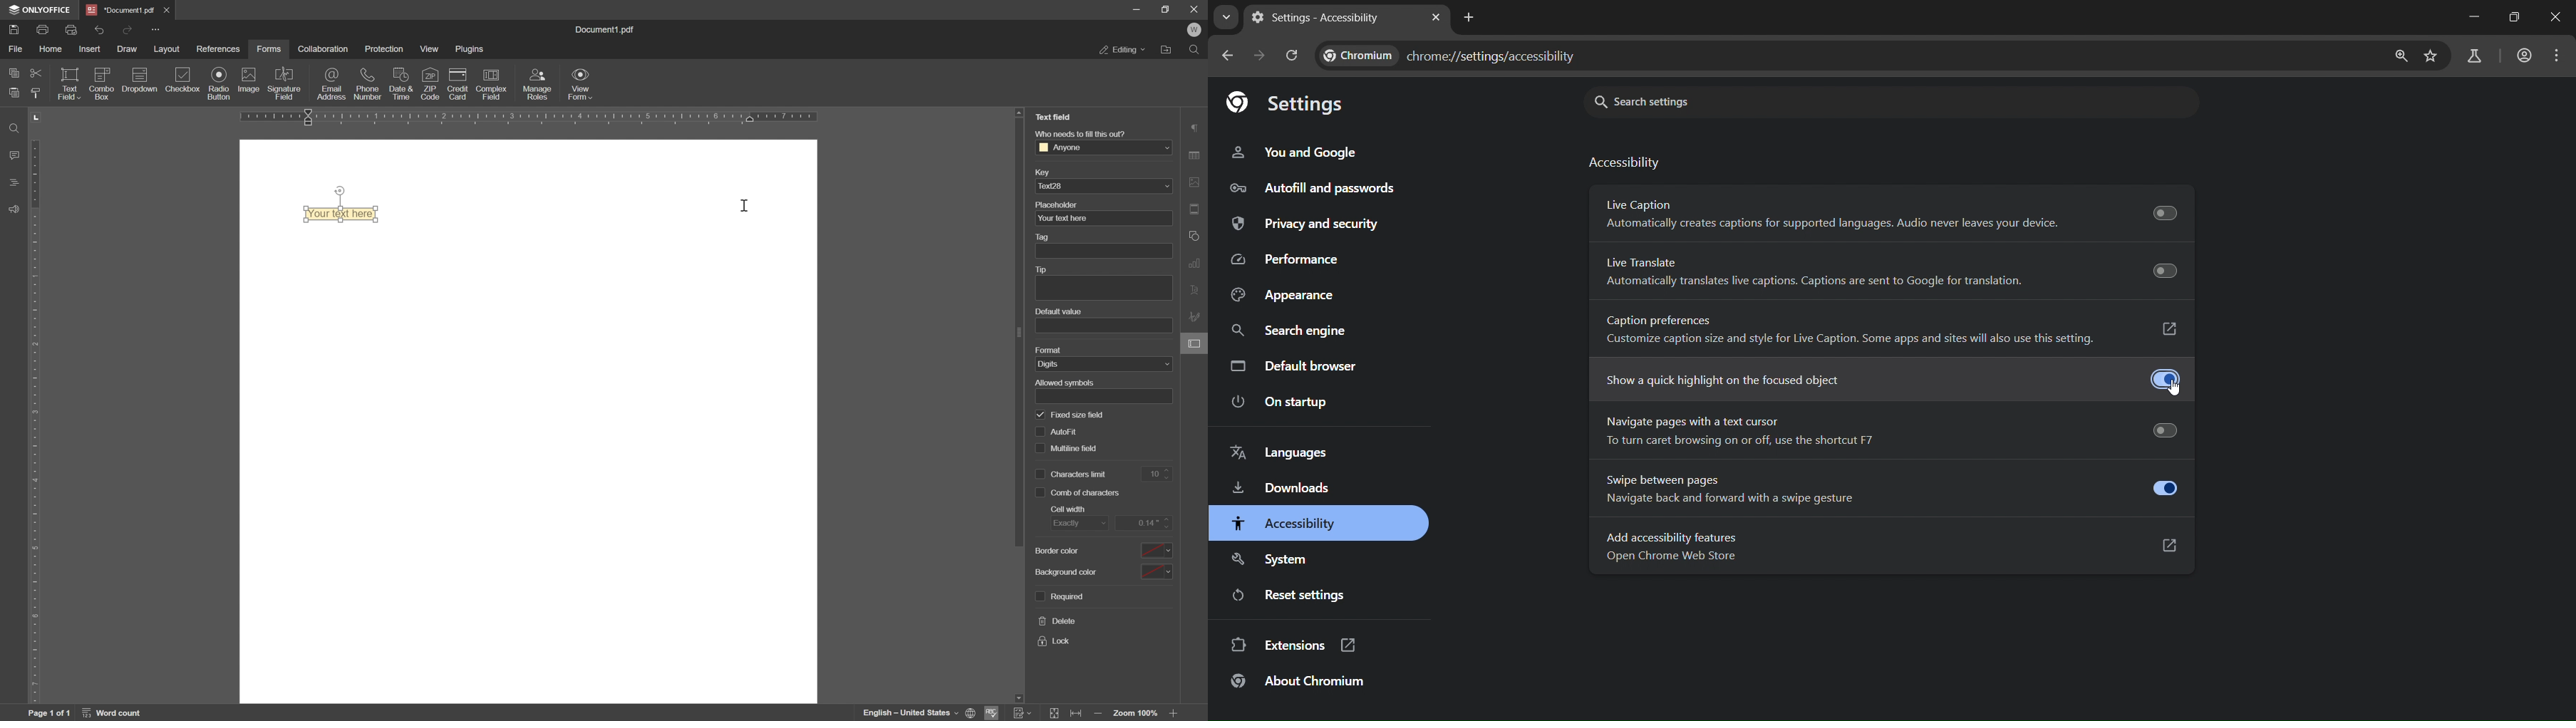 The height and width of the screenshot is (728, 2576). Describe the element at coordinates (10, 208) in the screenshot. I see `support and feedback` at that location.